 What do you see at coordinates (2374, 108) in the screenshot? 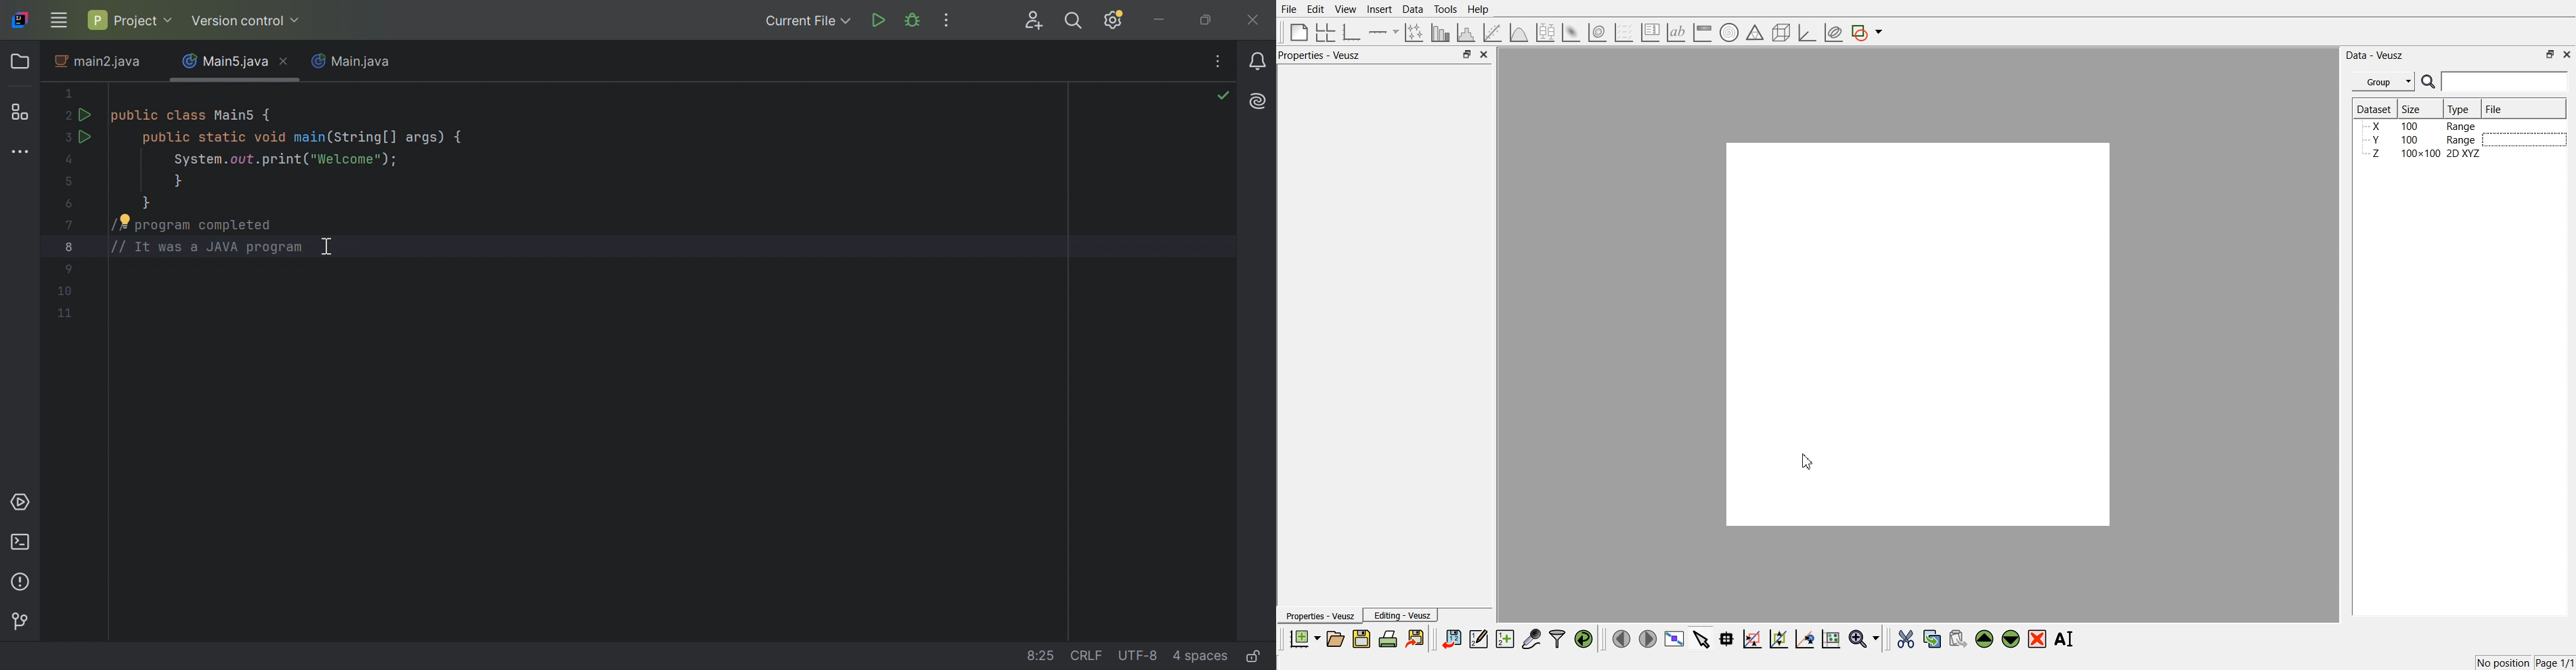
I see `Dataset` at bounding box center [2374, 108].